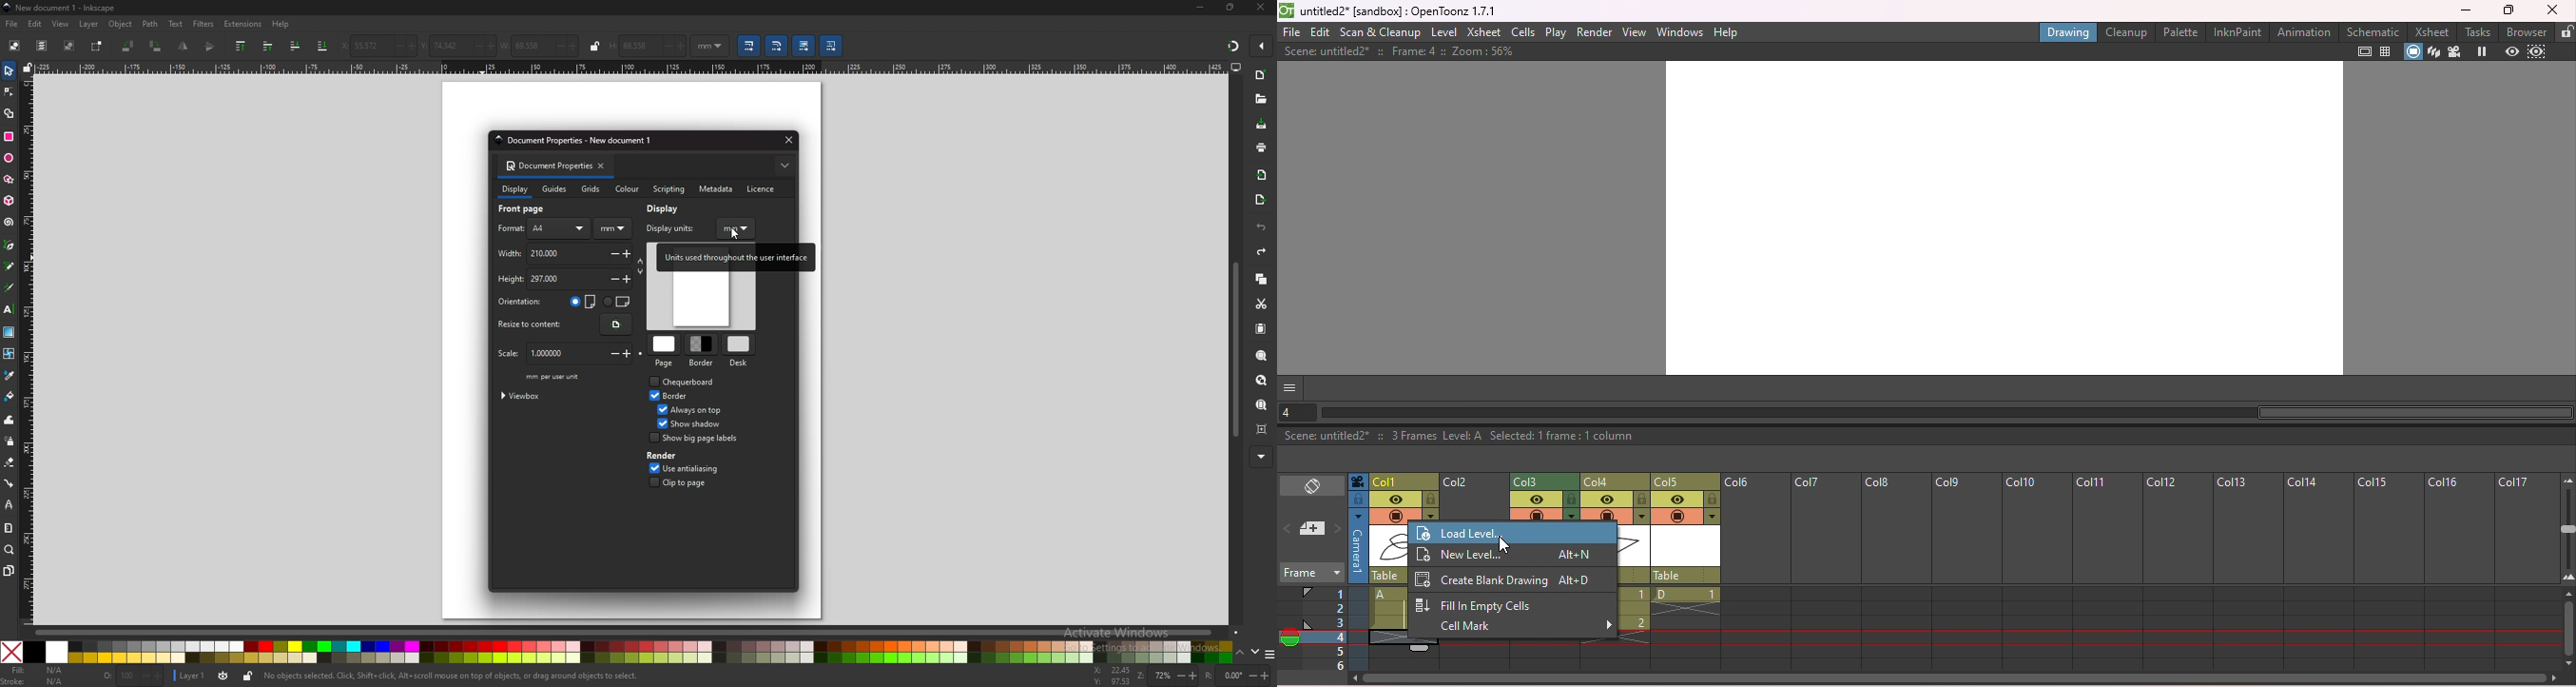 The height and width of the screenshot is (700, 2576). I want to click on -, so click(610, 355).